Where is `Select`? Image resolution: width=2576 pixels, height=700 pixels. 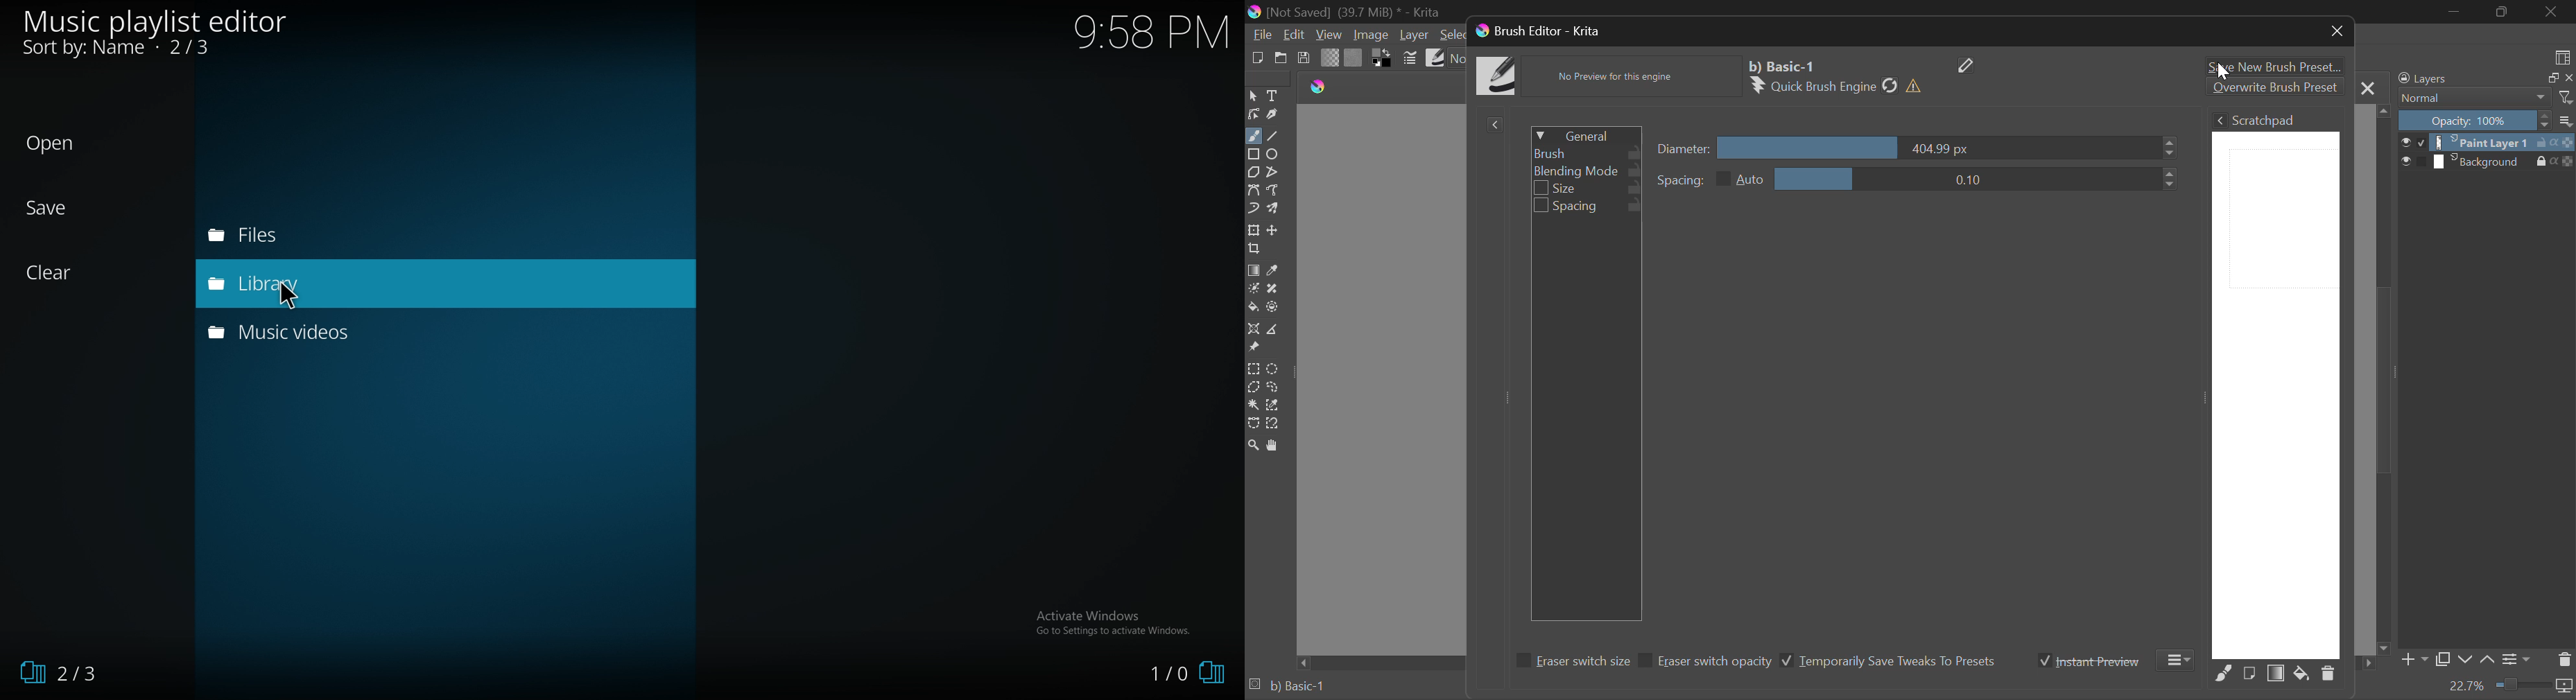
Select is located at coordinates (1450, 37).